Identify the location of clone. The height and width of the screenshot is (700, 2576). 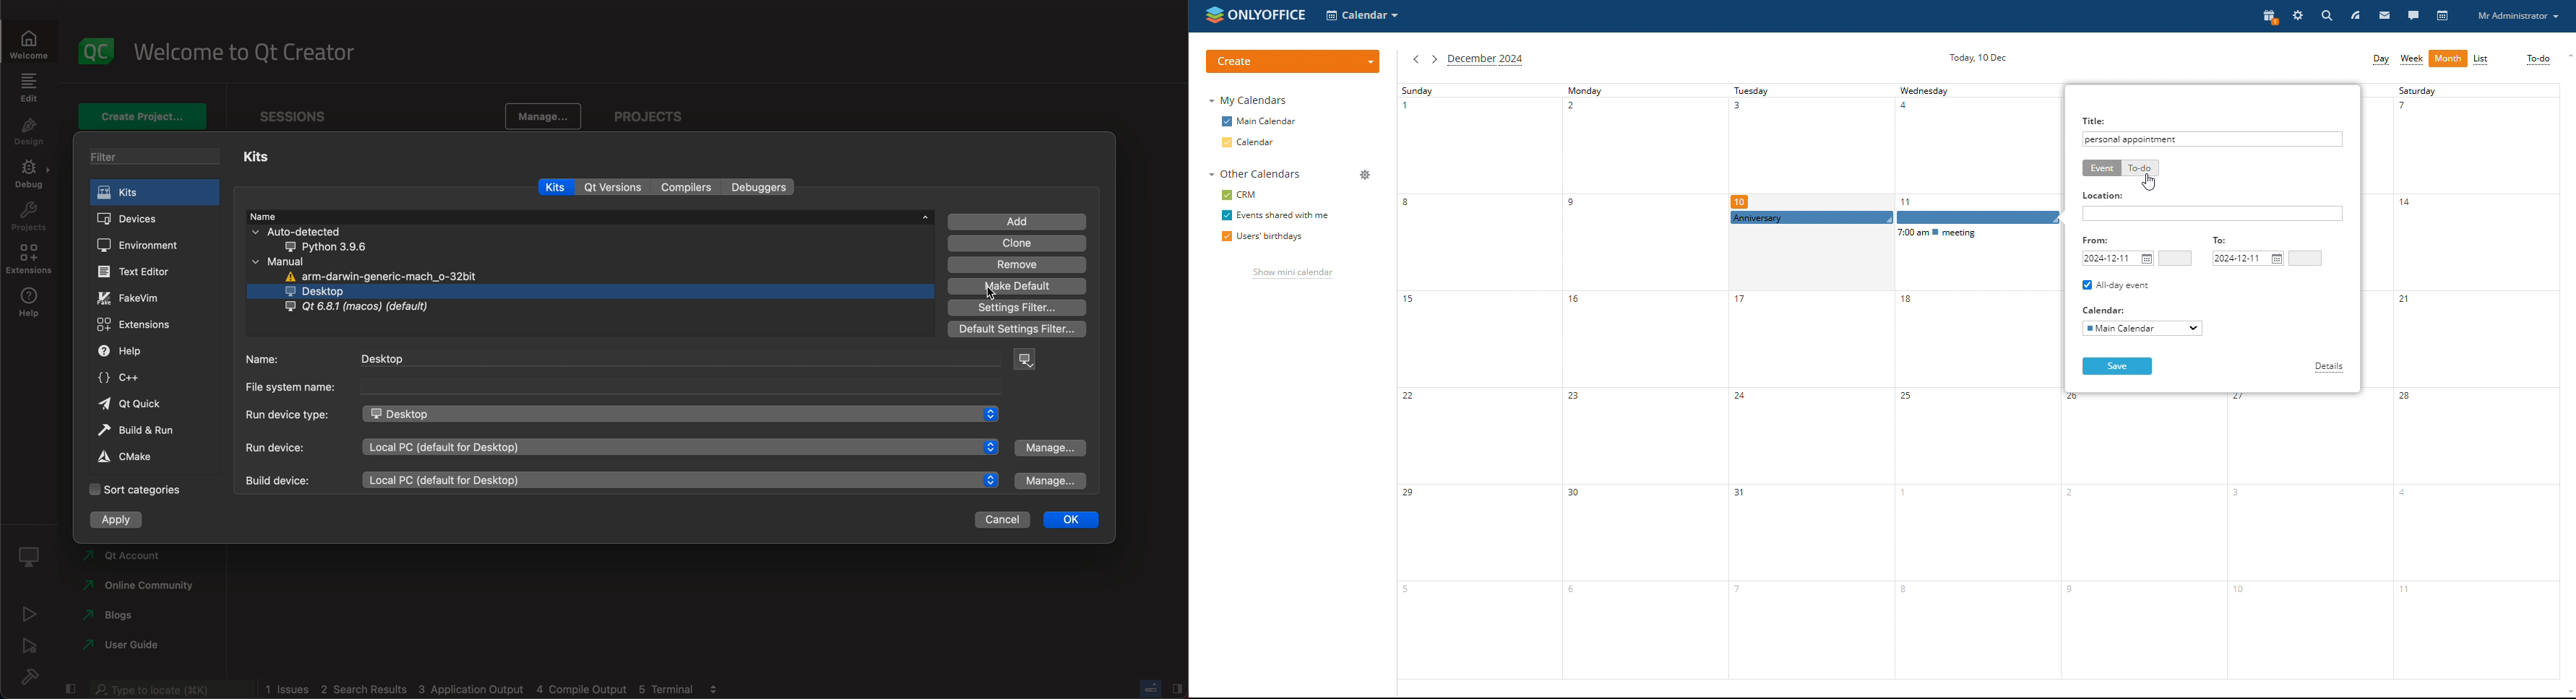
(1018, 243).